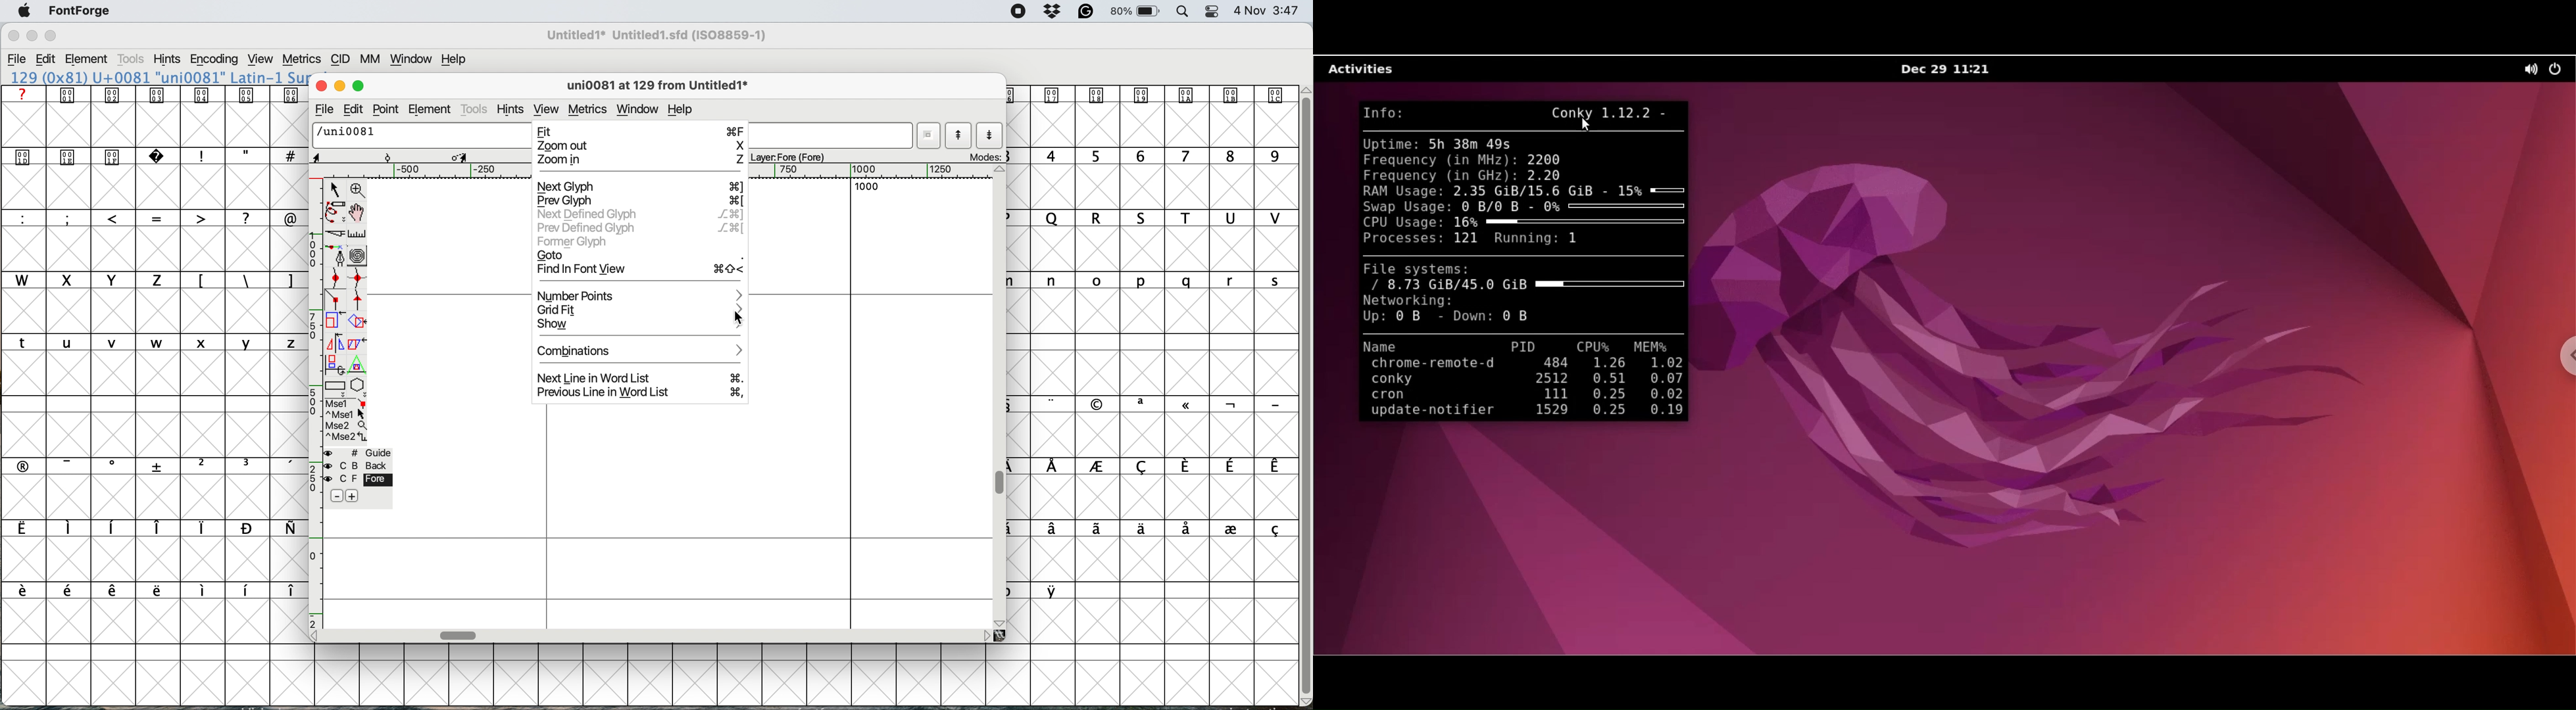  What do you see at coordinates (641, 378) in the screenshot?
I see `next line in word list` at bounding box center [641, 378].